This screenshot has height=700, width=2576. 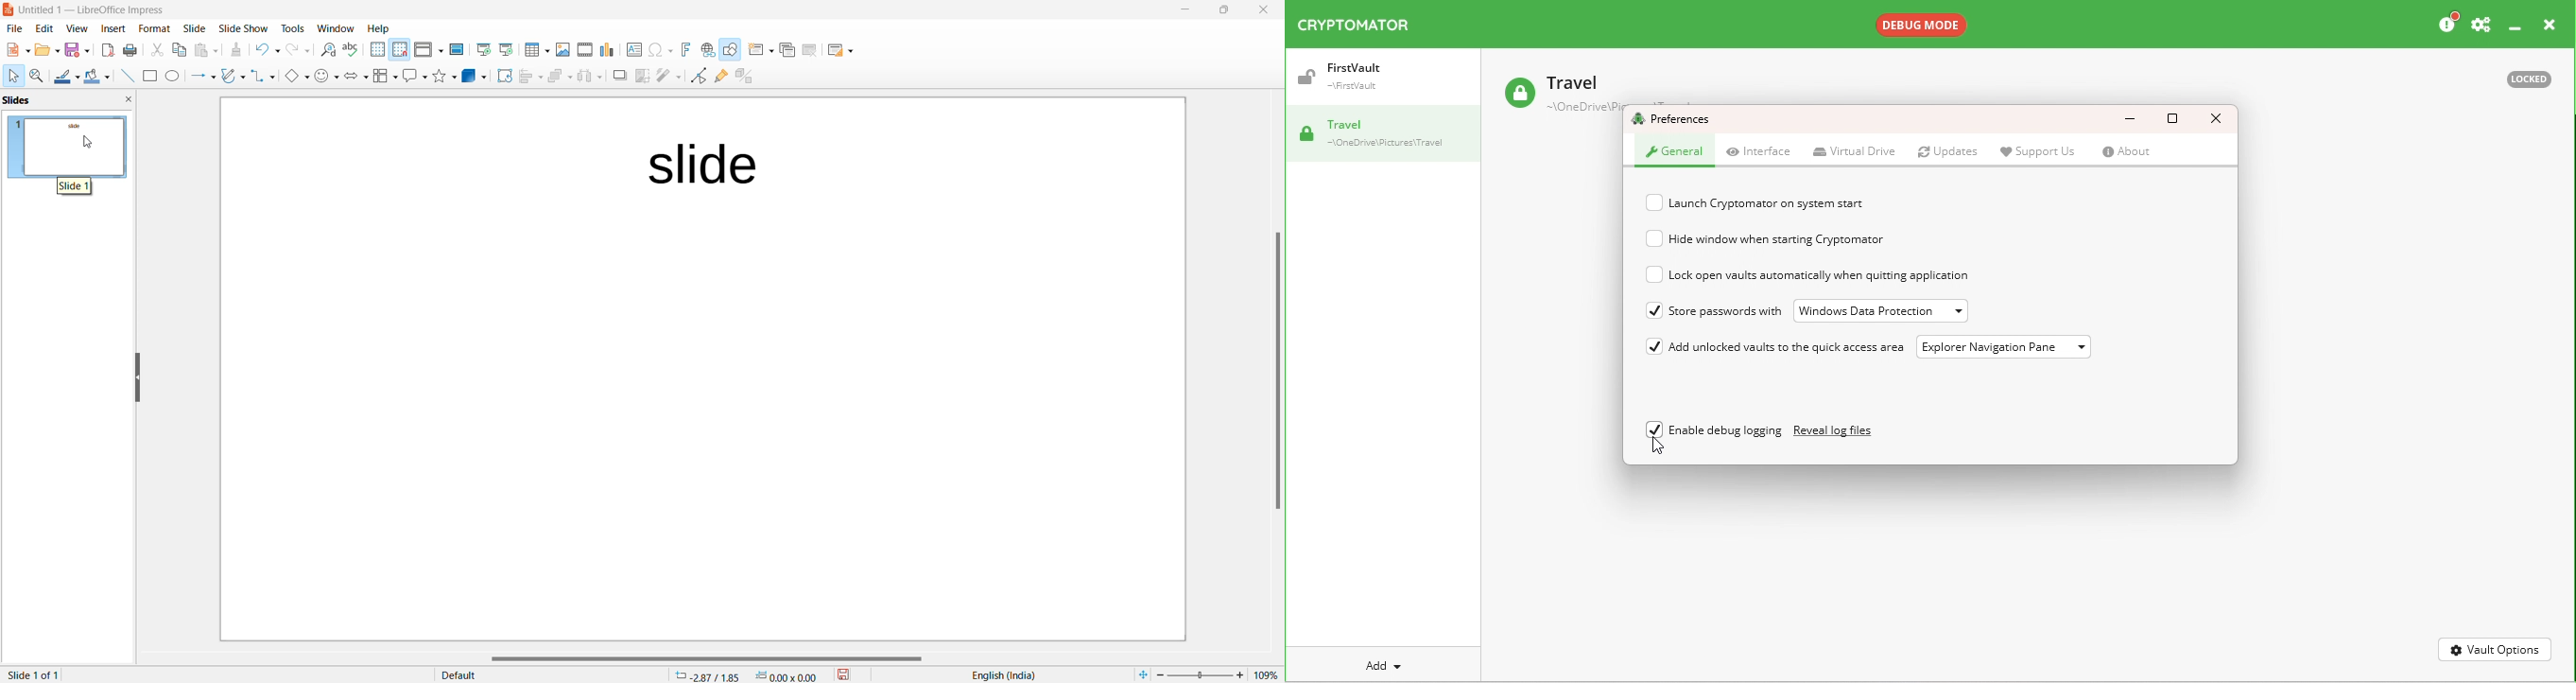 What do you see at coordinates (326, 76) in the screenshot?
I see `symbol shapes` at bounding box center [326, 76].